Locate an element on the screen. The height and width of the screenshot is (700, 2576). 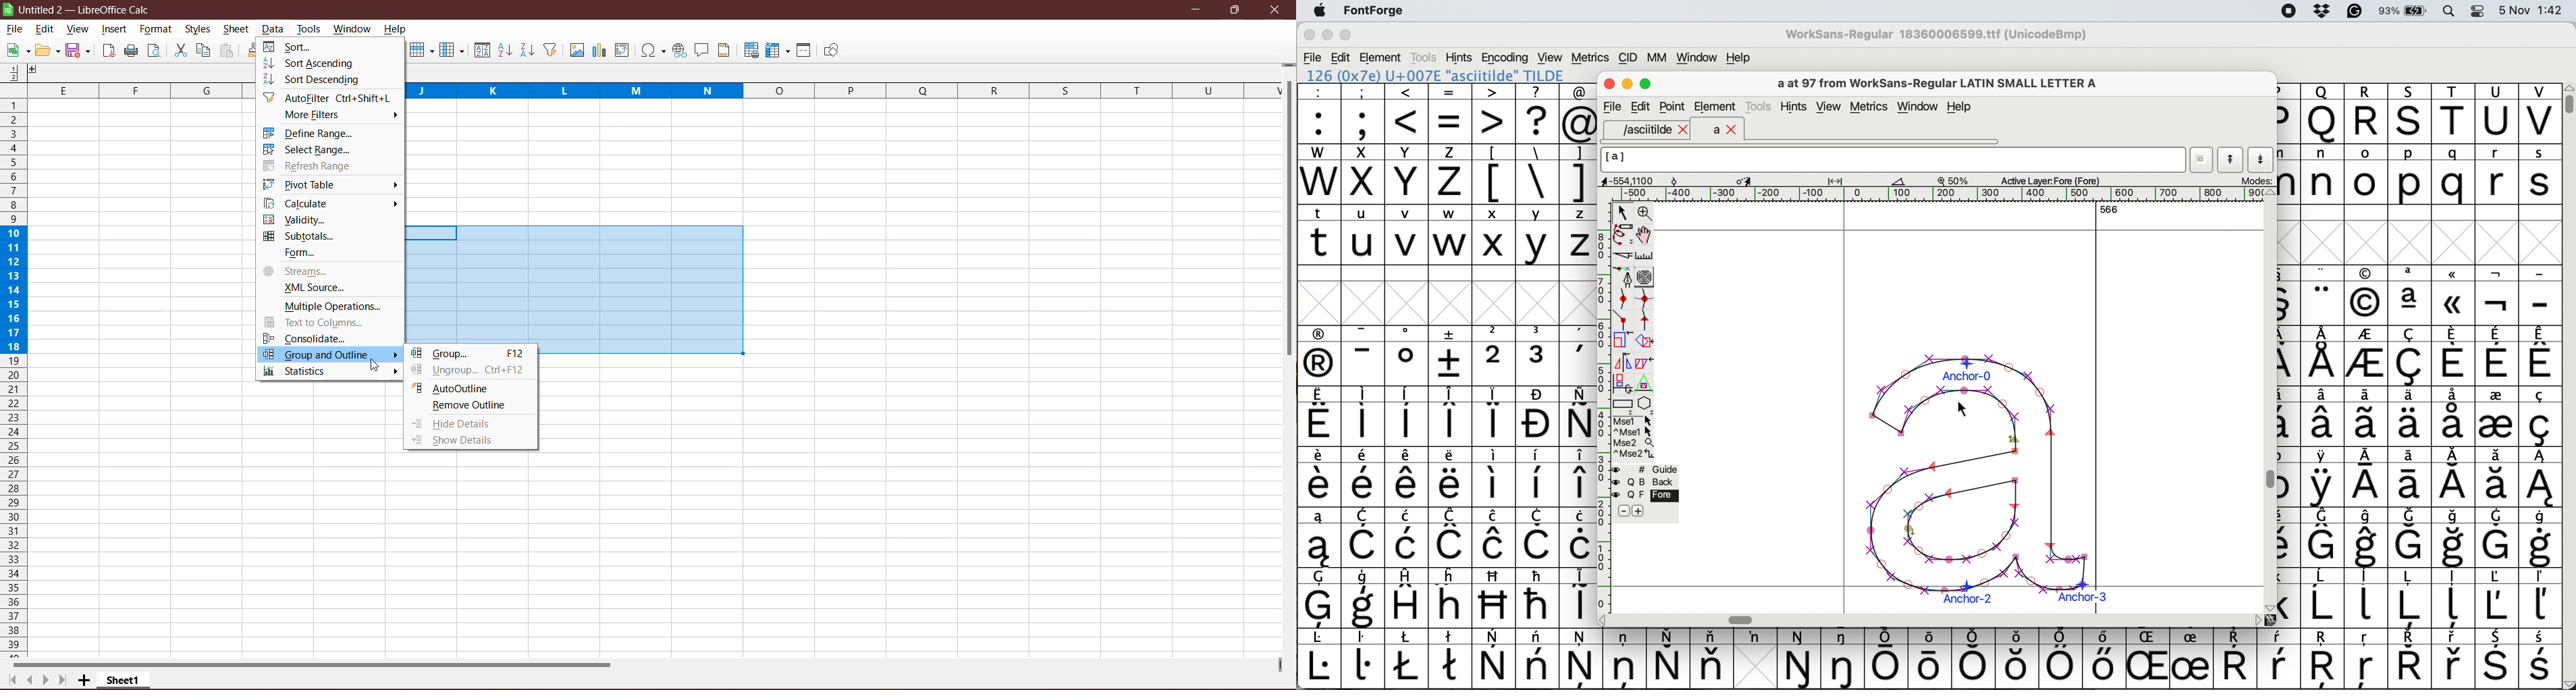
Toggle Print Preview is located at coordinates (156, 51).